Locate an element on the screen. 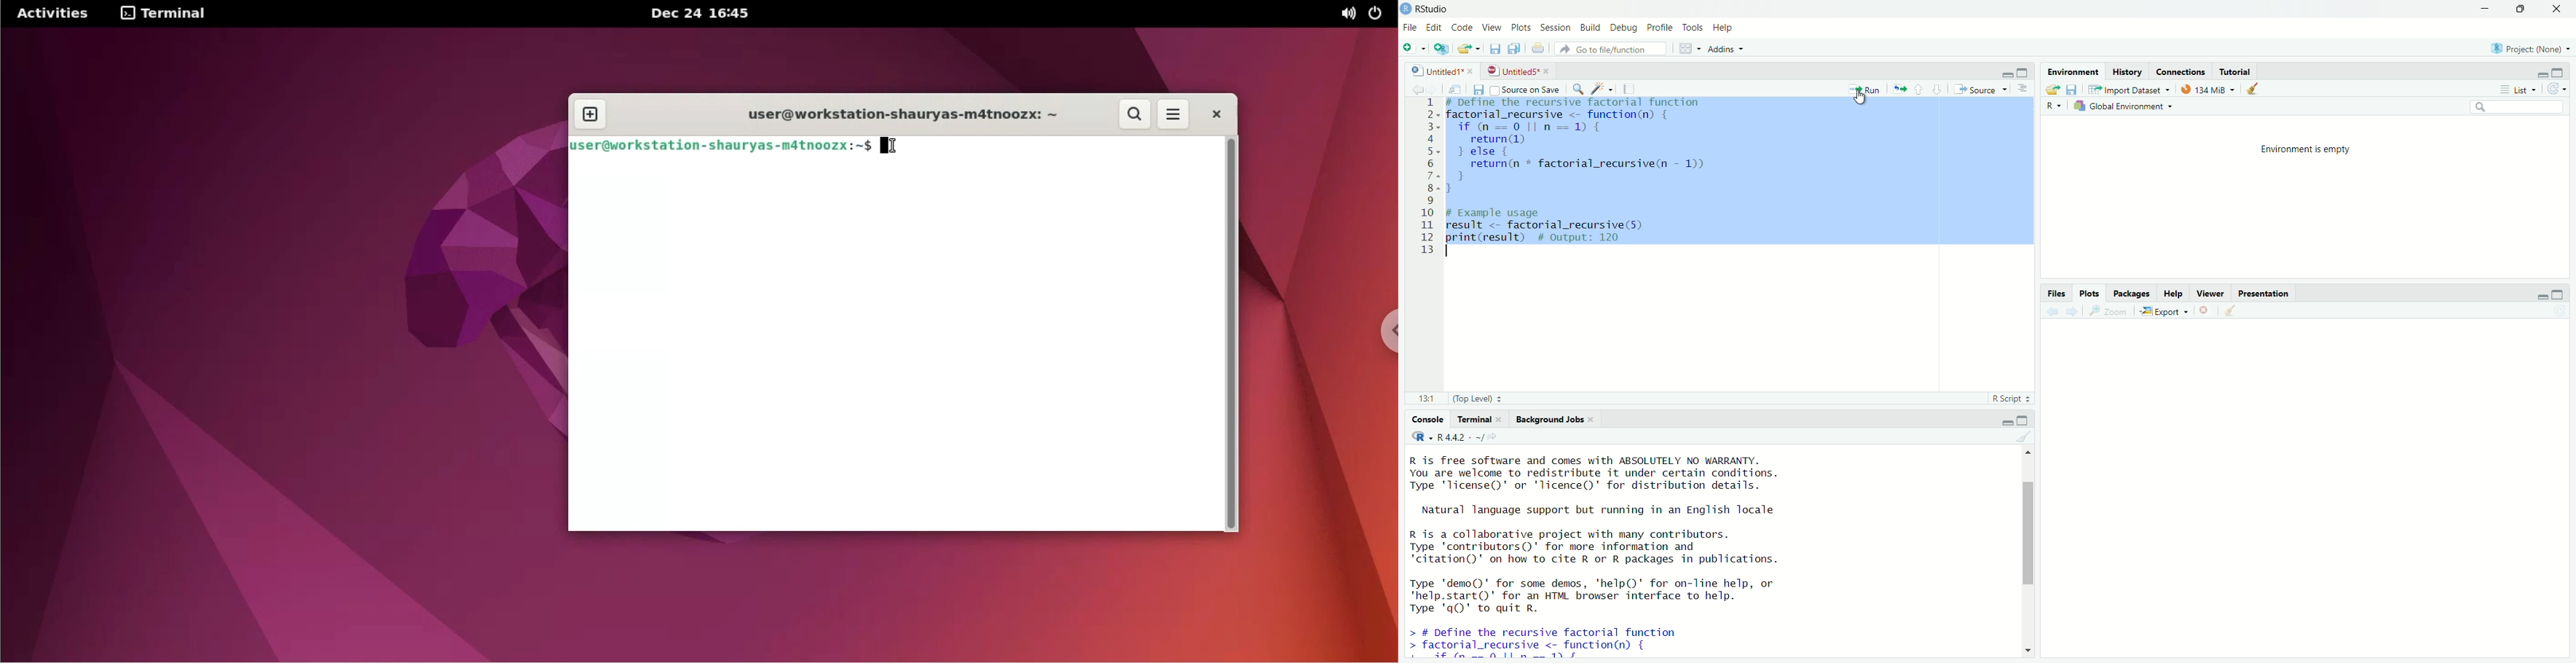 This screenshot has height=672, width=2576. Button is located at coordinates (2207, 309).